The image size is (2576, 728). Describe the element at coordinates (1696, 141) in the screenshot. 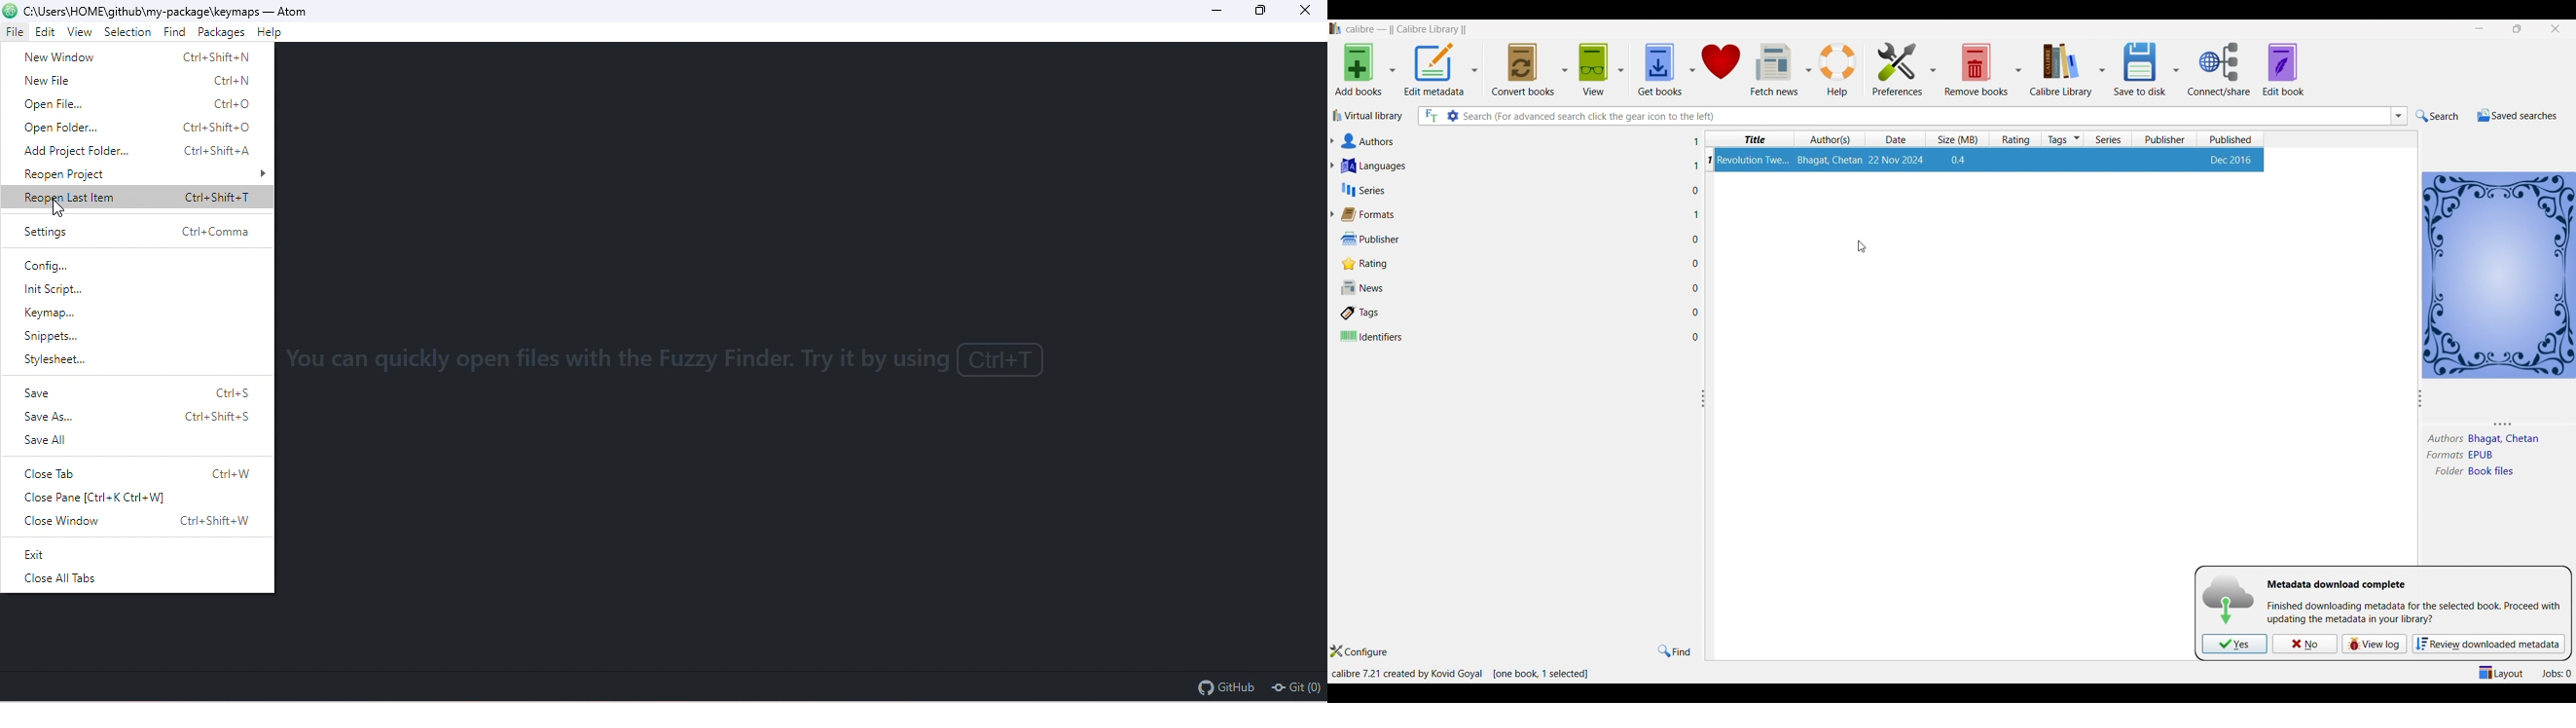

I see `1` at that location.